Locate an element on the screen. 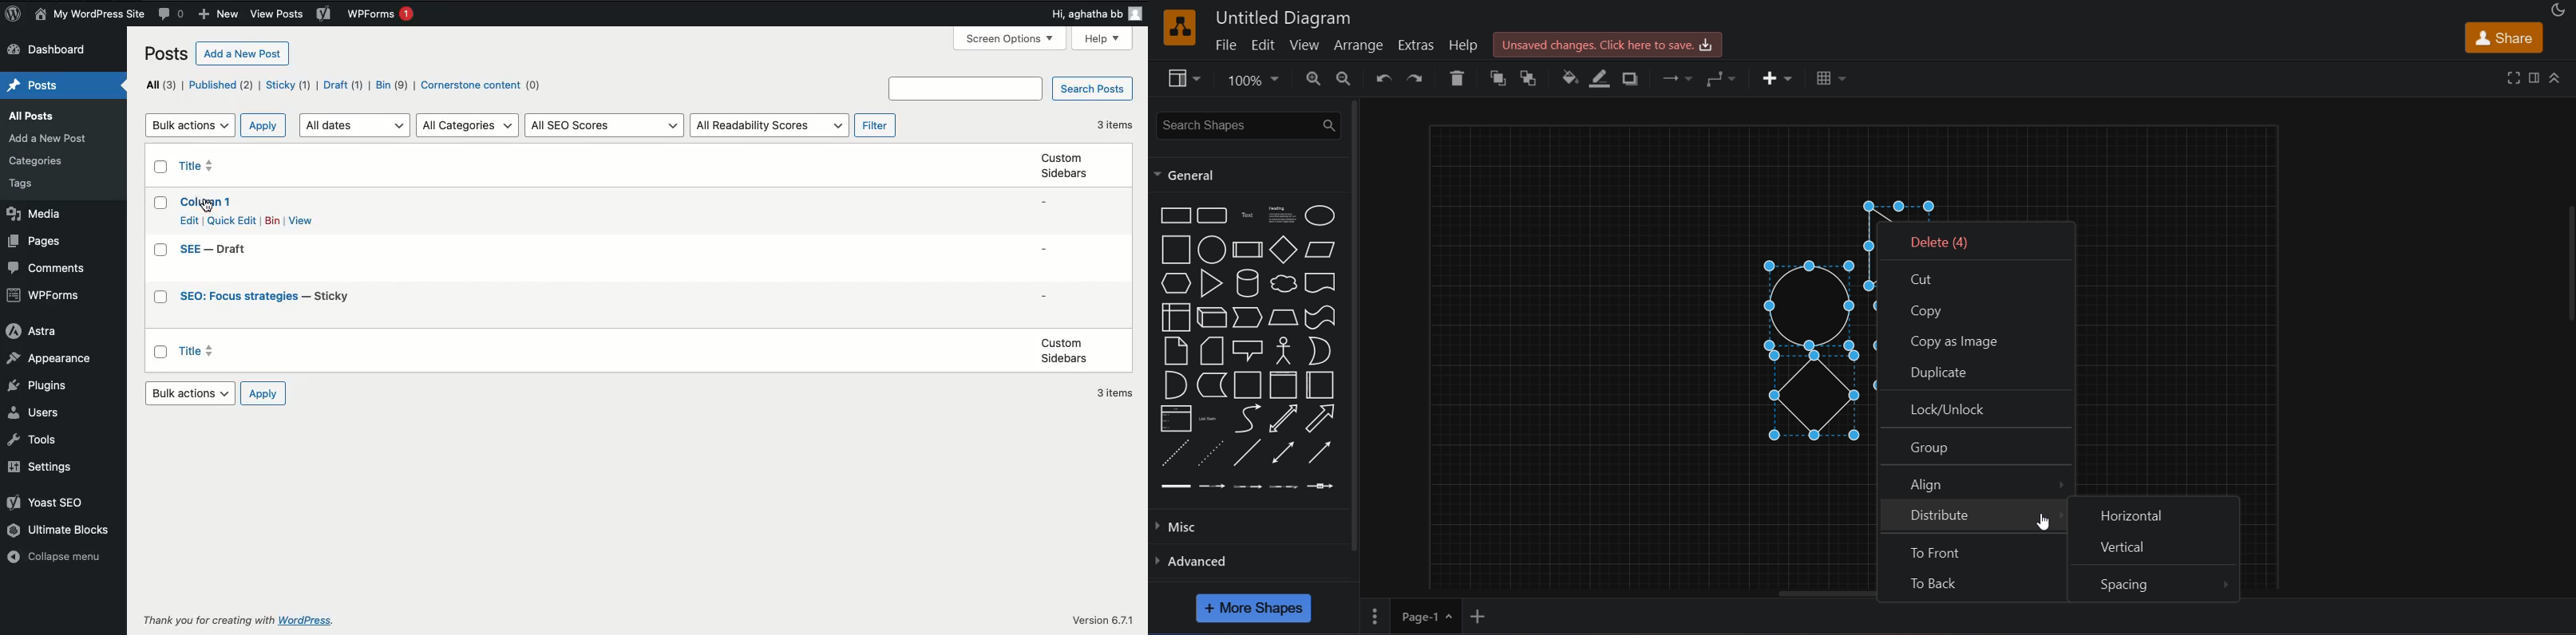 Image resolution: width=2576 pixels, height=644 pixels. Title is located at coordinates (208, 203).